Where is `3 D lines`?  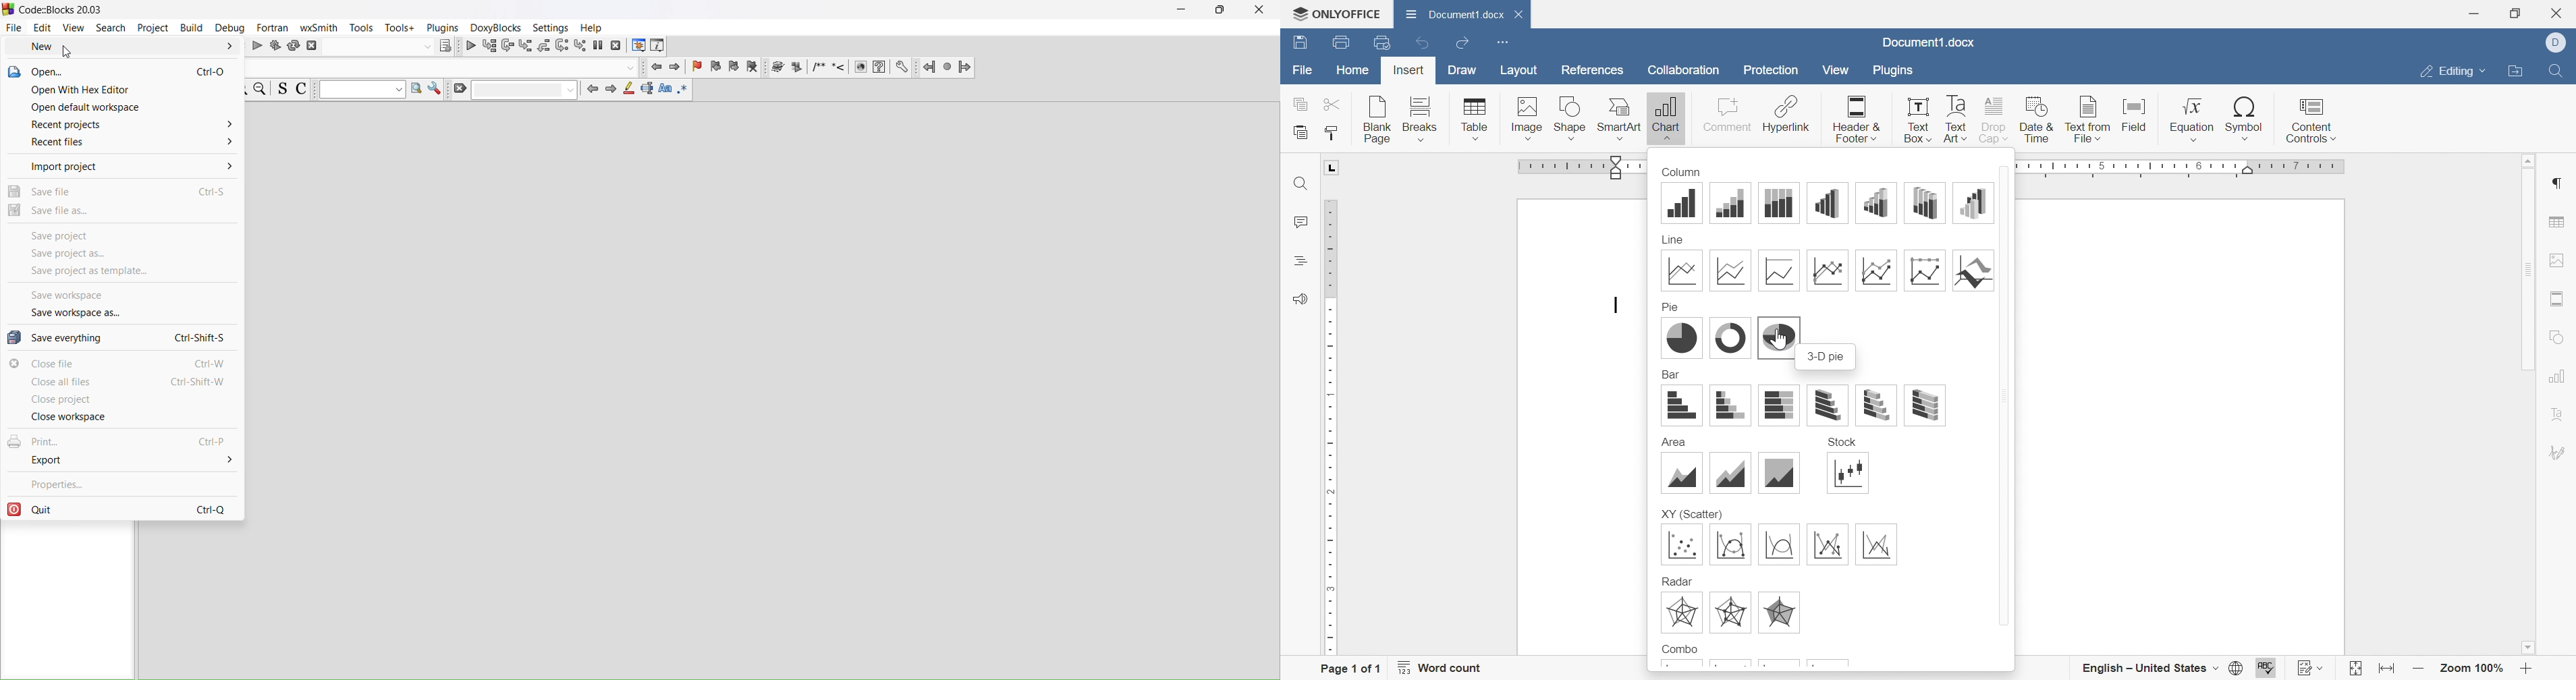
3 D lines is located at coordinates (1973, 269).